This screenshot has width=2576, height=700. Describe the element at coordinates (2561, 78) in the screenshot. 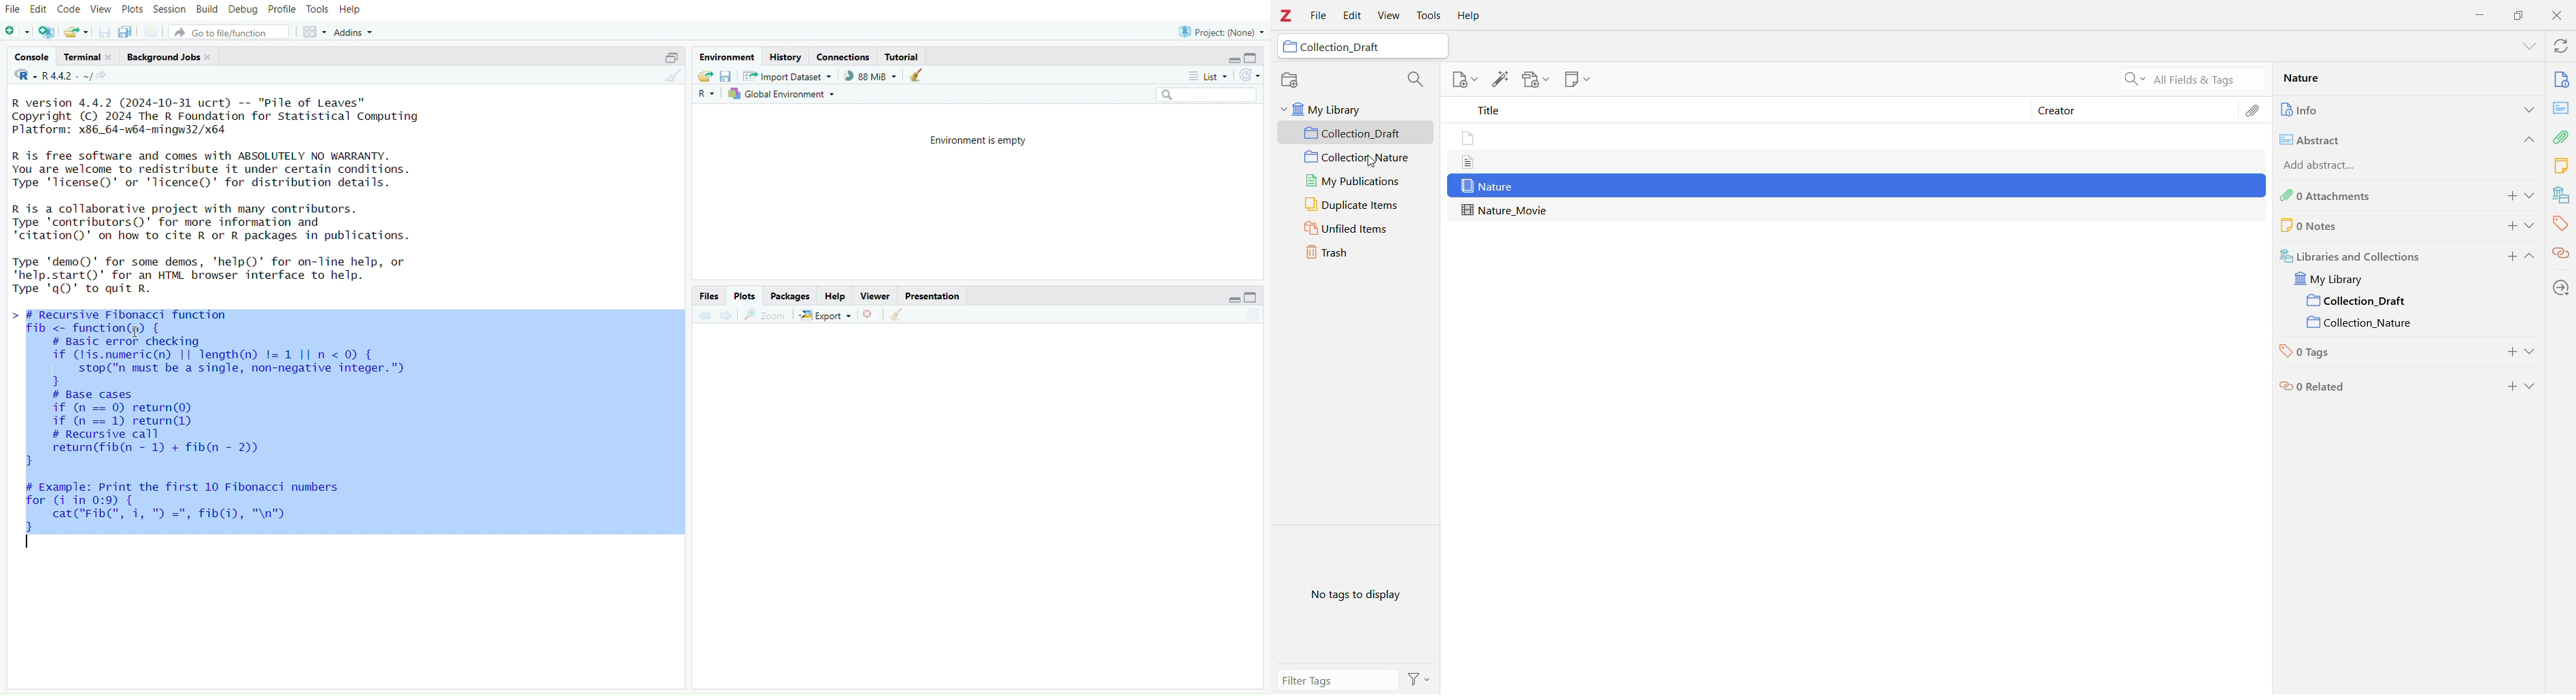

I see `Info` at that location.